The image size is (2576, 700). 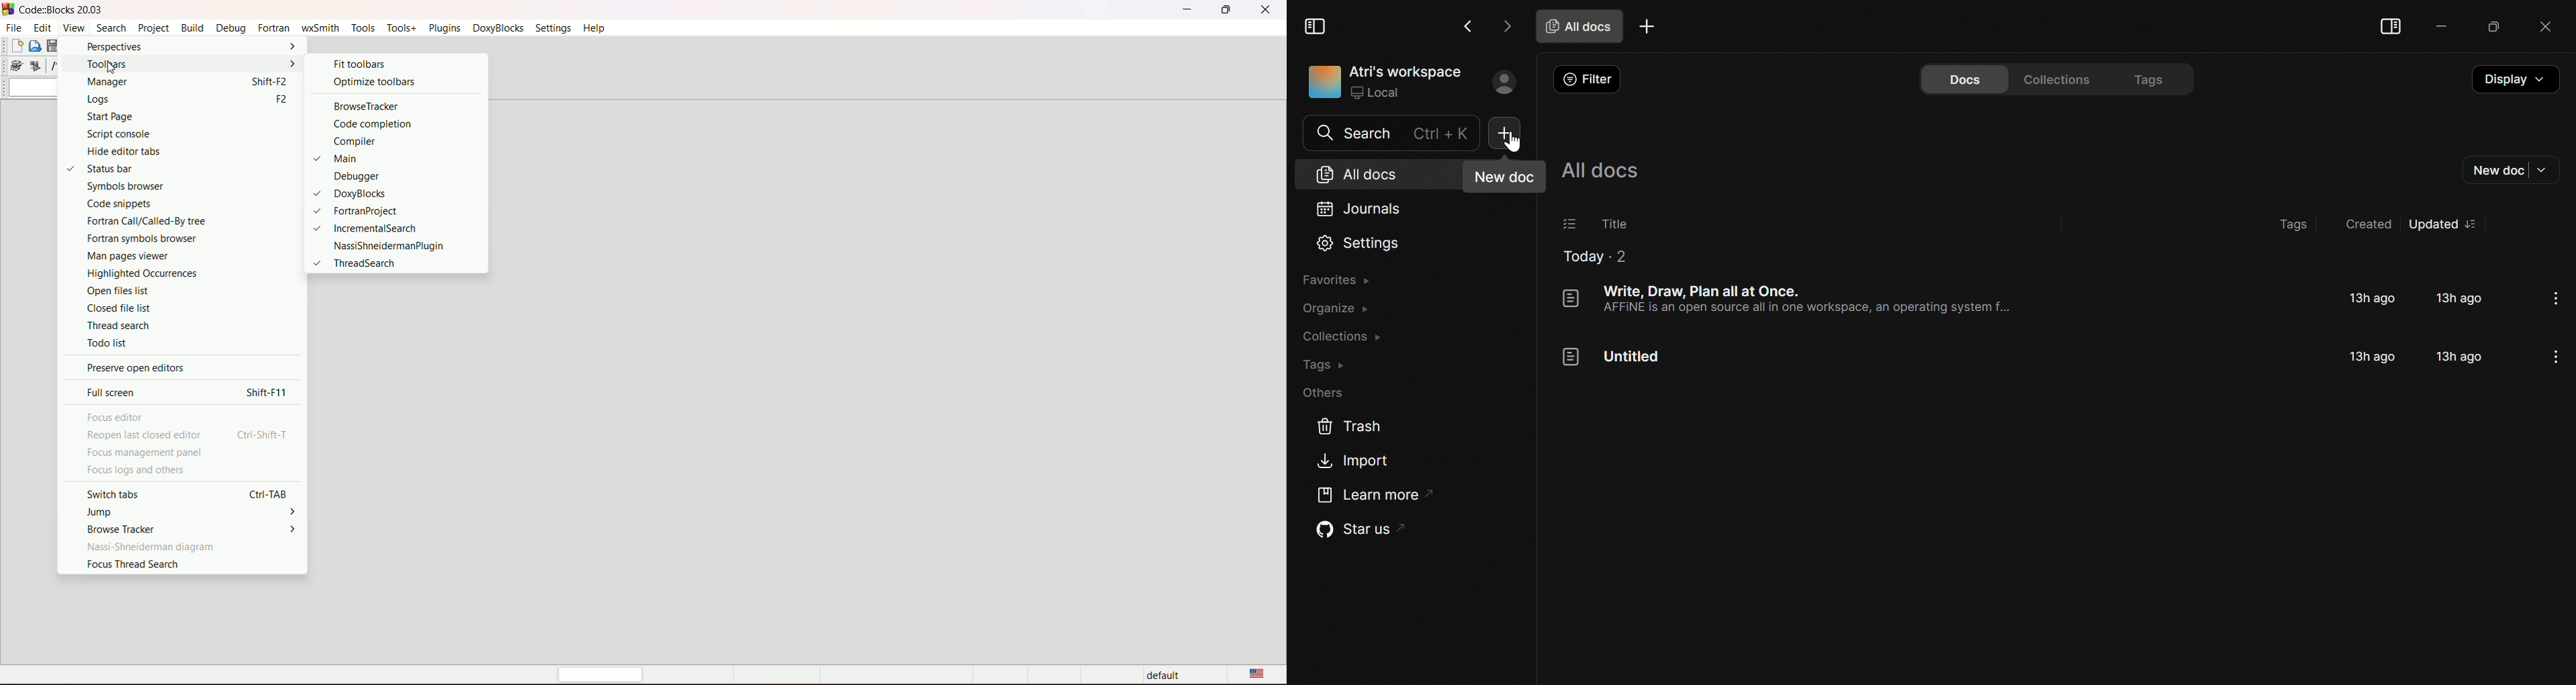 What do you see at coordinates (106, 66) in the screenshot?
I see `cursor` at bounding box center [106, 66].